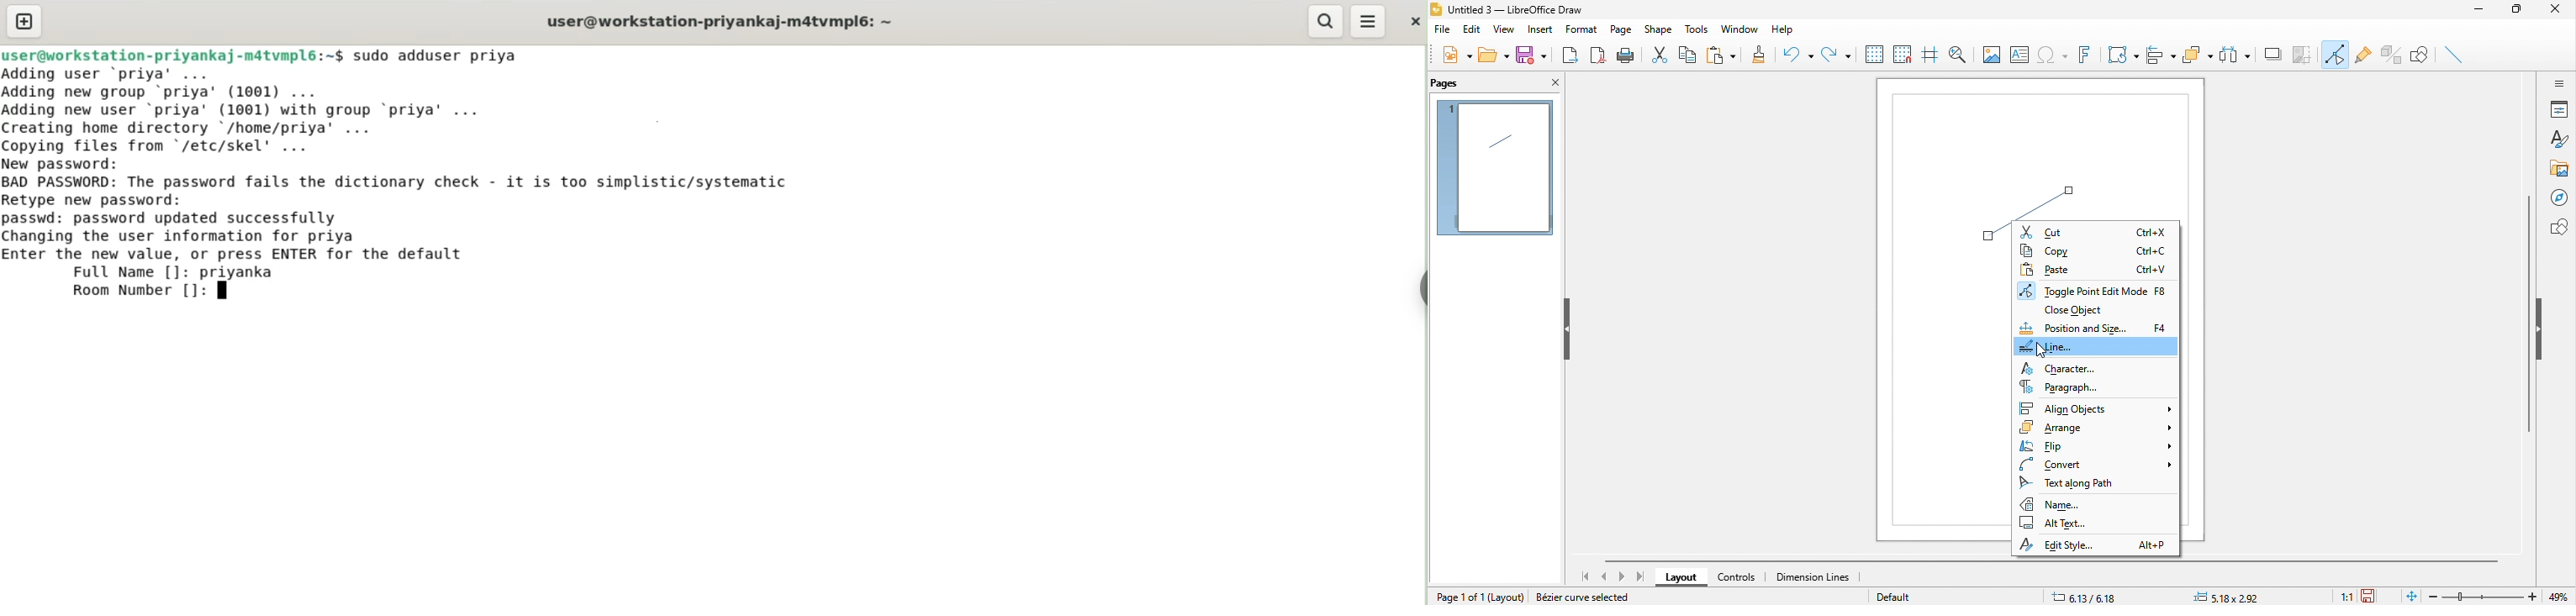 The image size is (2576, 616). Describe the element at coordinates (2522, 12) in the screenshot. I see `maximize` at that location.